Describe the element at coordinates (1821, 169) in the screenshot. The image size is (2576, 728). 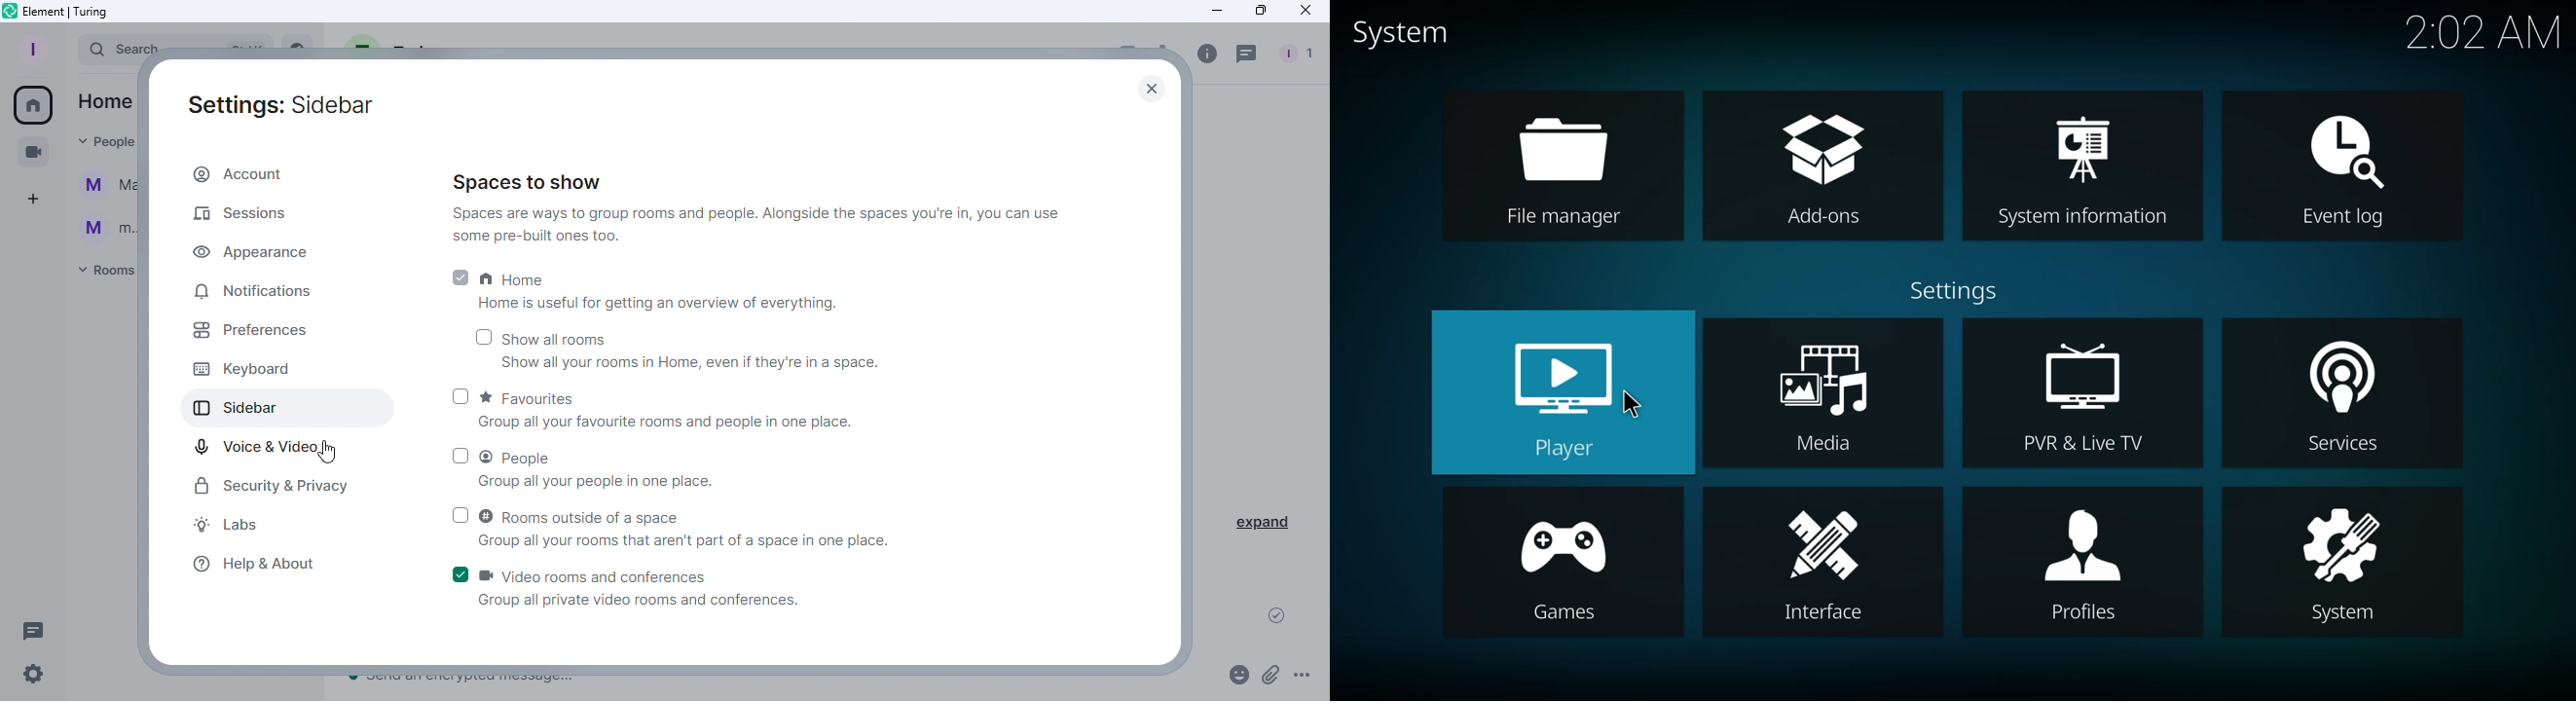
I see `add-ons` at that location.